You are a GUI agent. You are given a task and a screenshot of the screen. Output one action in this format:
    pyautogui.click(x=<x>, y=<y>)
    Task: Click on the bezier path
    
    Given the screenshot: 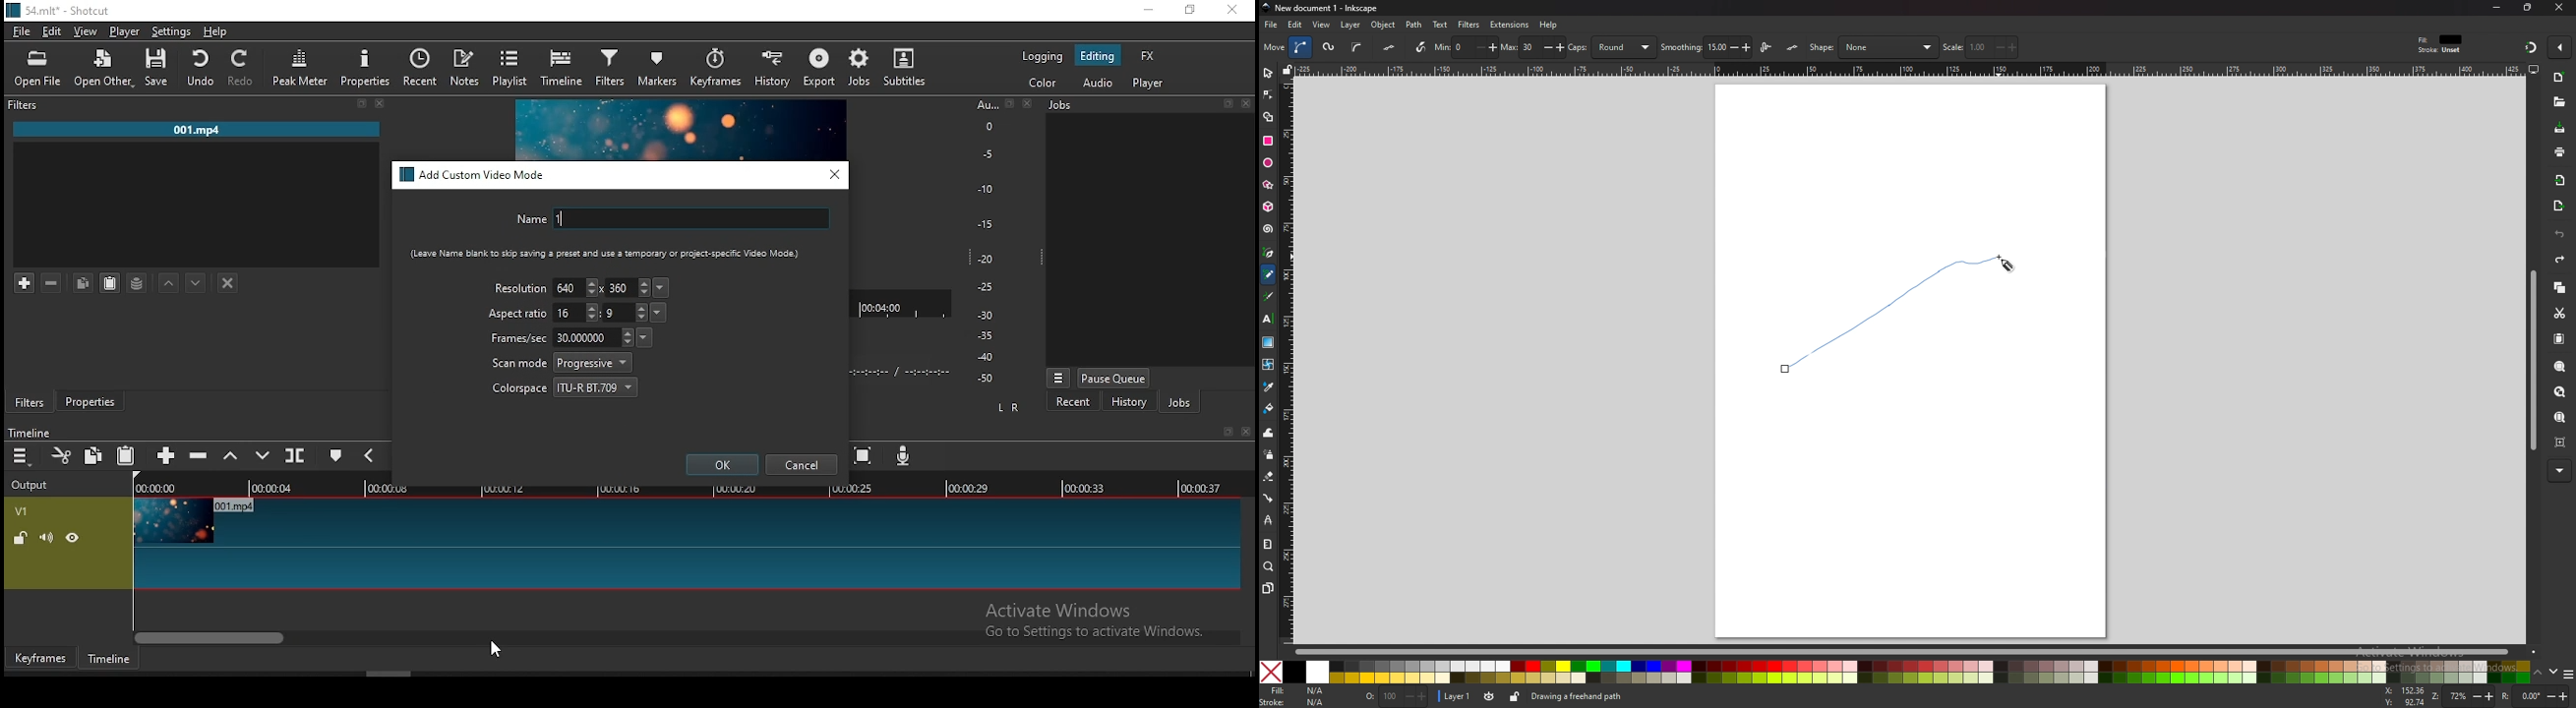 What is the action you would take?
    pyautogui.click(x=1302, y=47)
    